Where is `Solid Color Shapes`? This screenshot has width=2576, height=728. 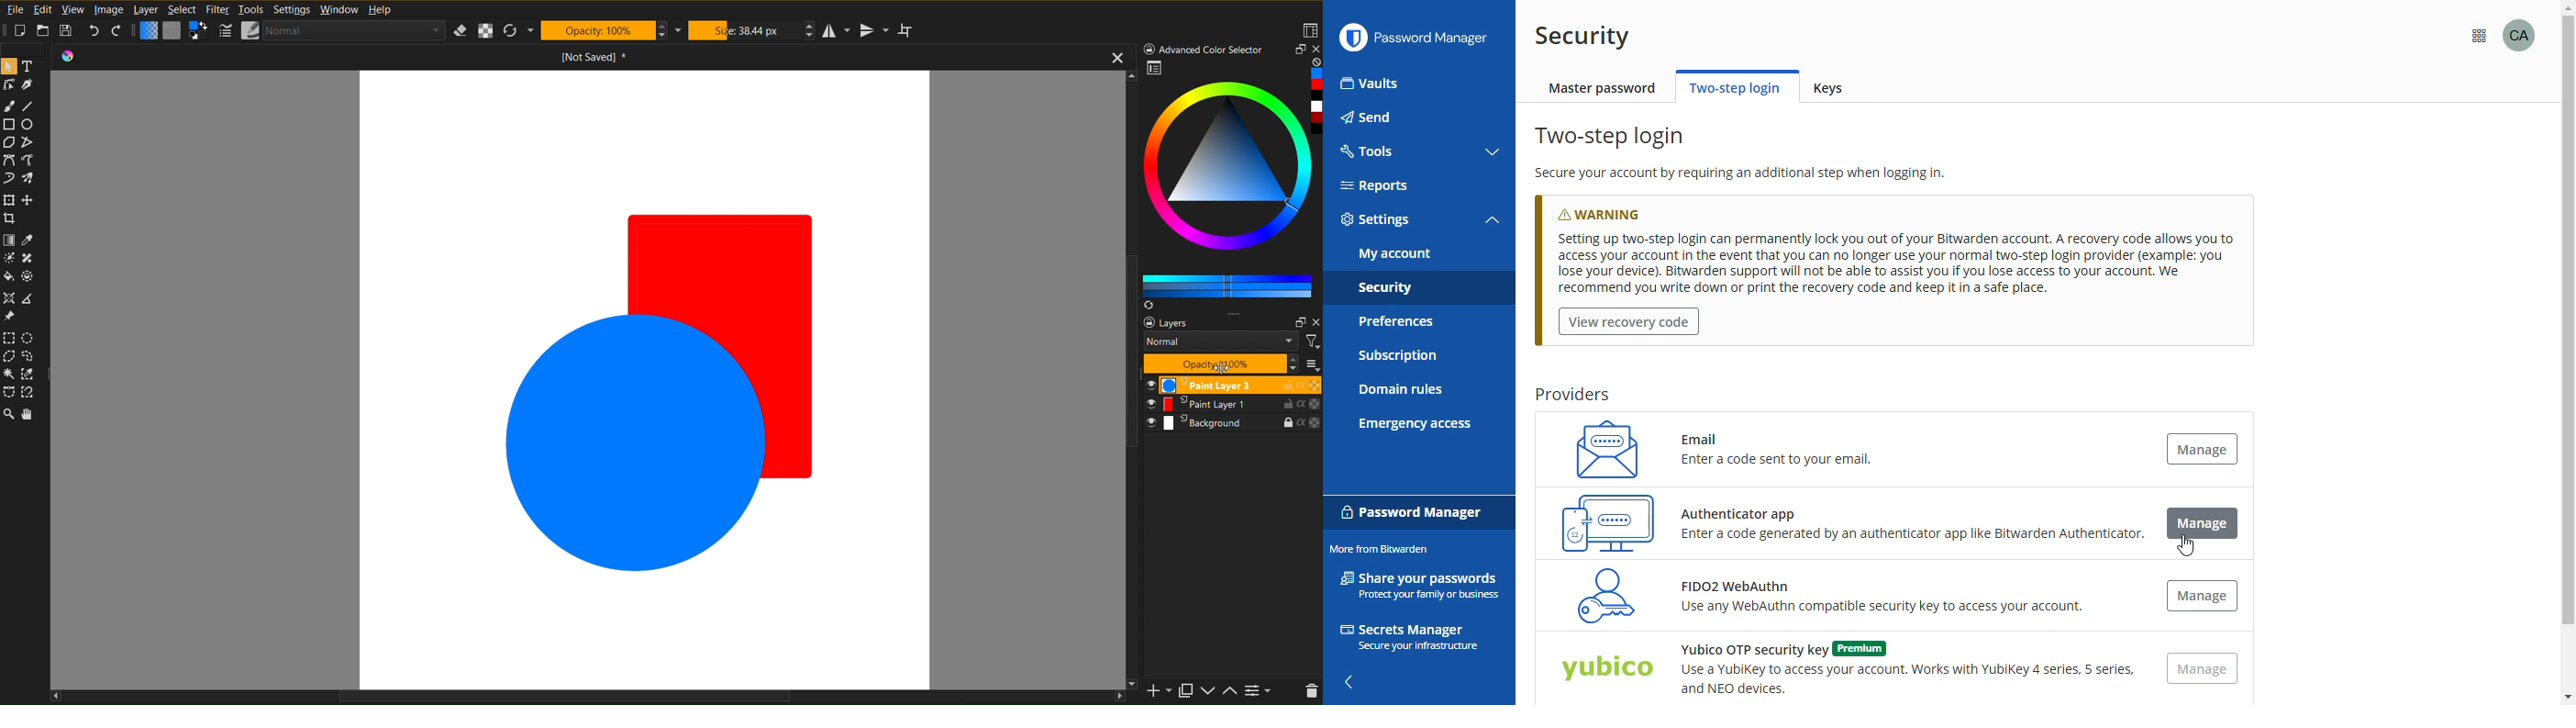 Solid Color Shapes is located at coordinates (640, 390).